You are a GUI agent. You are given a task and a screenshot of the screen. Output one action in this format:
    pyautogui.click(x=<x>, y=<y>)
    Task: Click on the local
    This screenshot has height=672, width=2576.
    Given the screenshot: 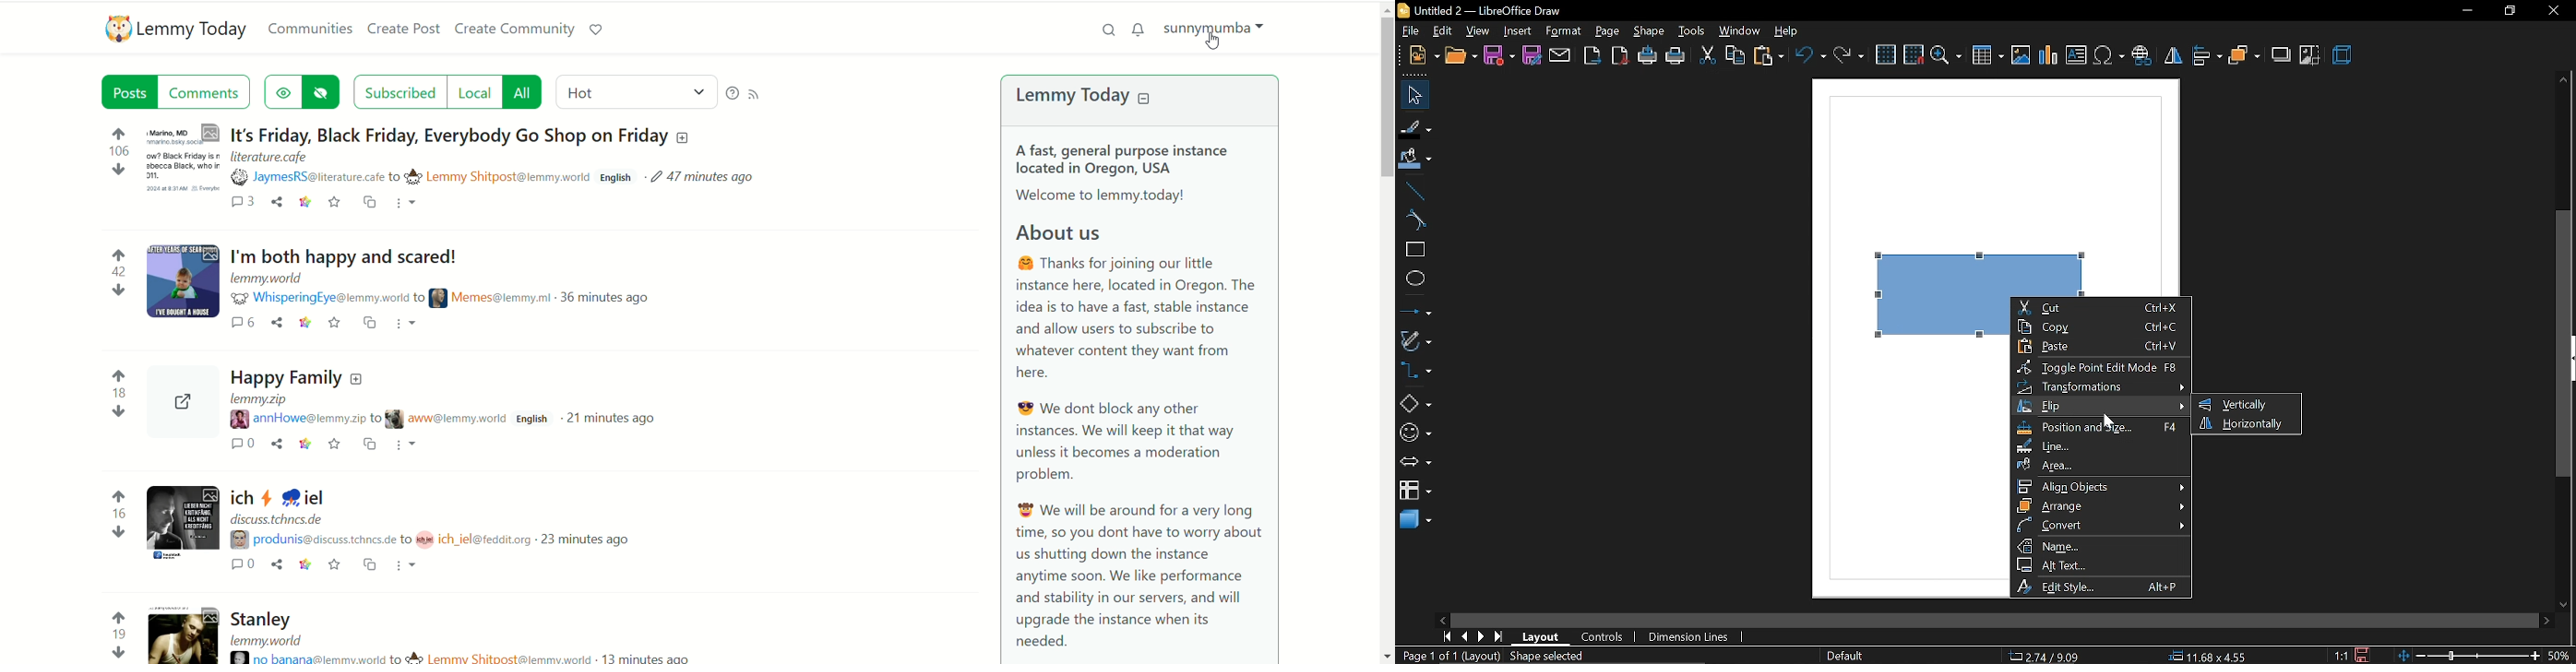 What is the action you would take?
    pyautogui.click(x=474, y=92)
    